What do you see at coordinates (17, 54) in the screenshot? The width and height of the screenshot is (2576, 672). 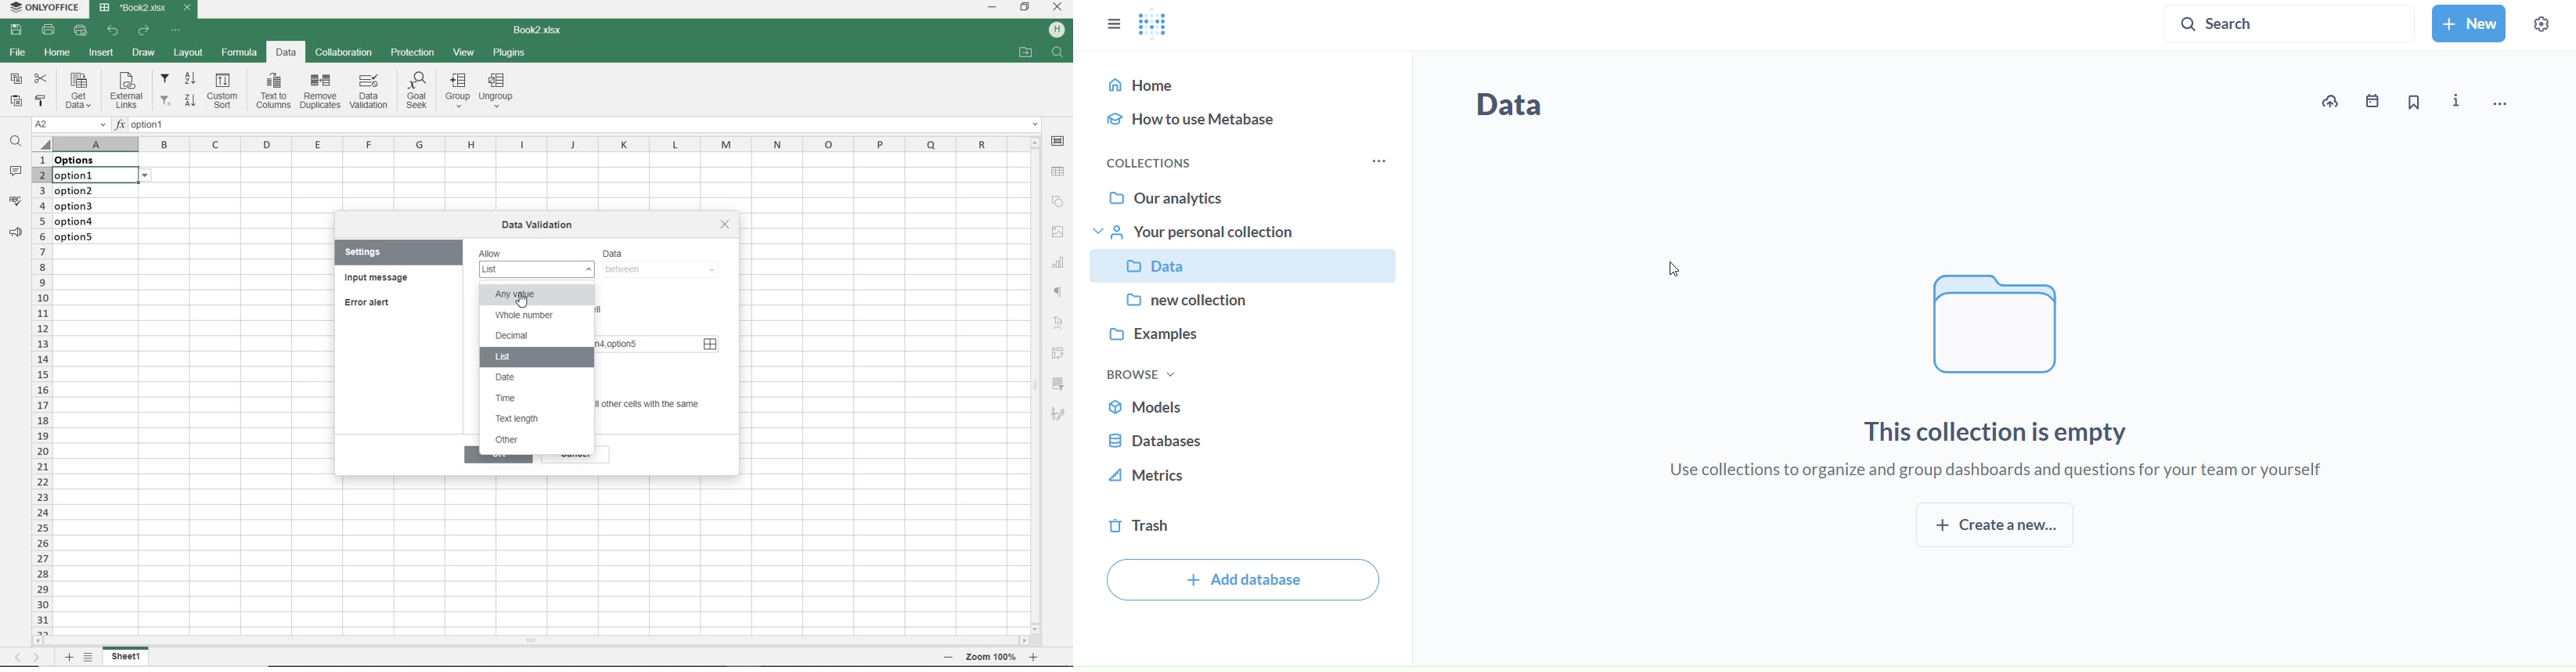 I see `FILE` at bounding box center [17, 54].